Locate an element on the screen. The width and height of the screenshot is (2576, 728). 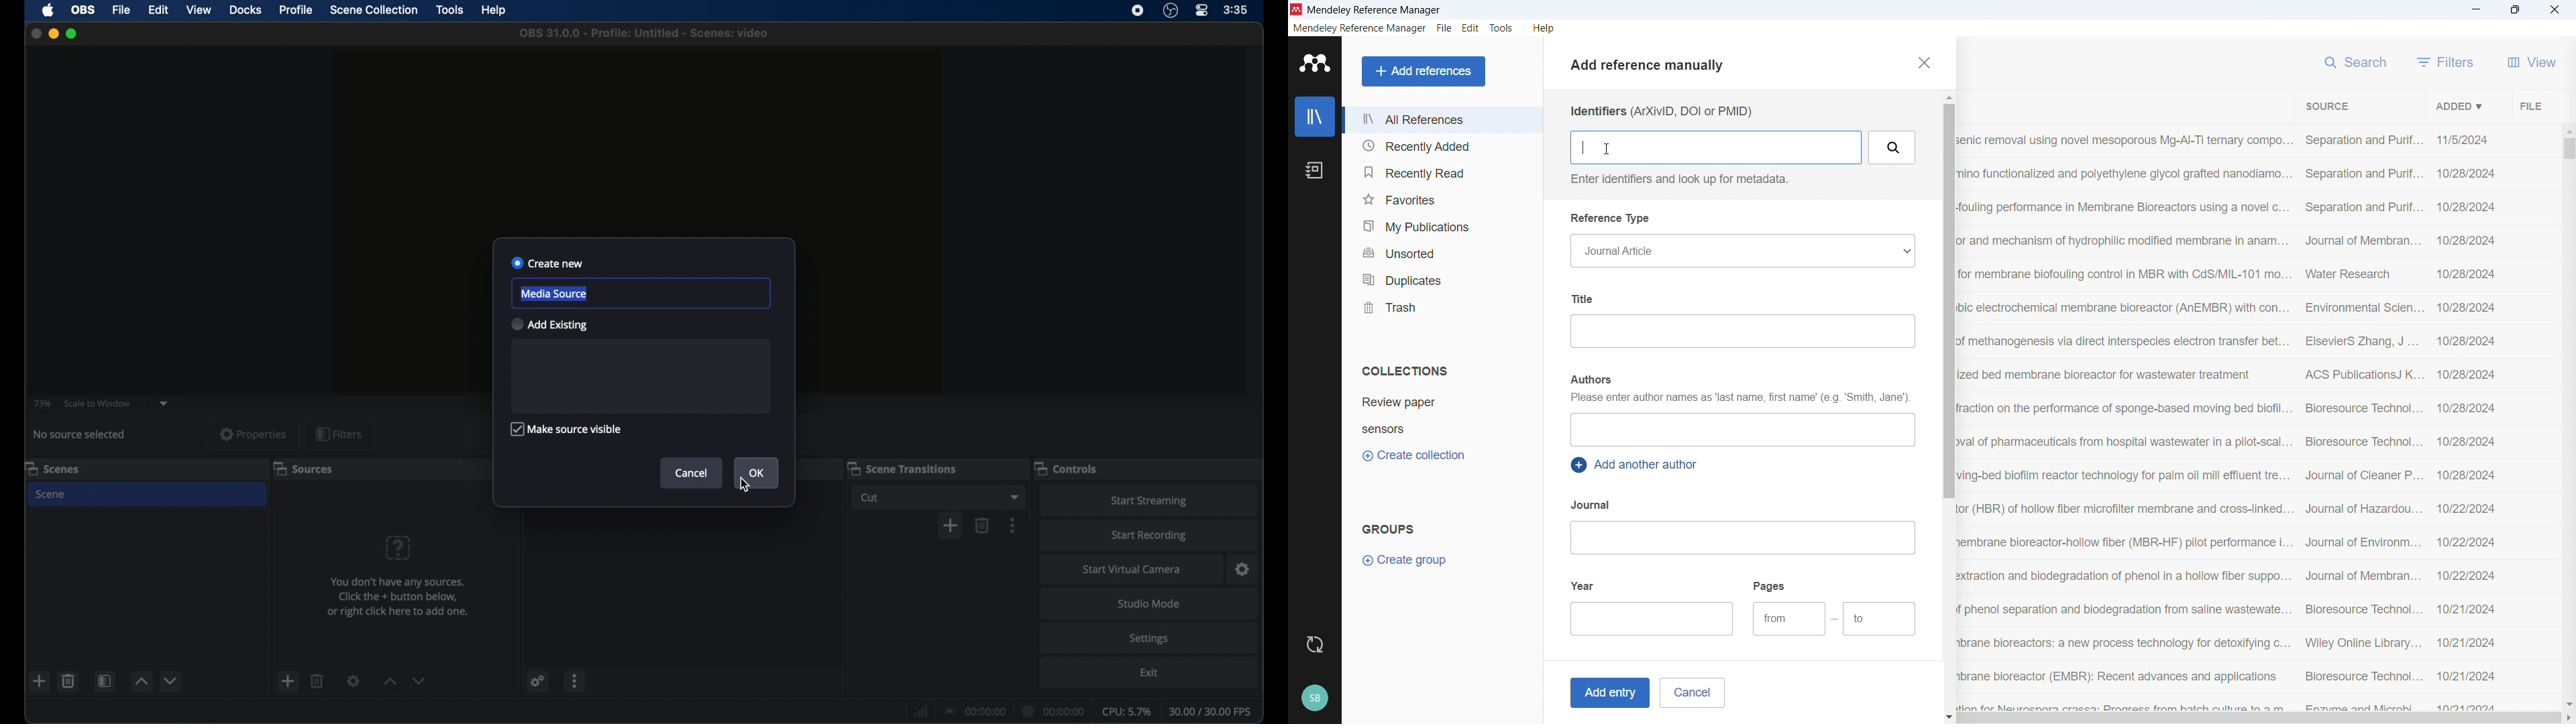
fps is located at coordinates (1212, 711).